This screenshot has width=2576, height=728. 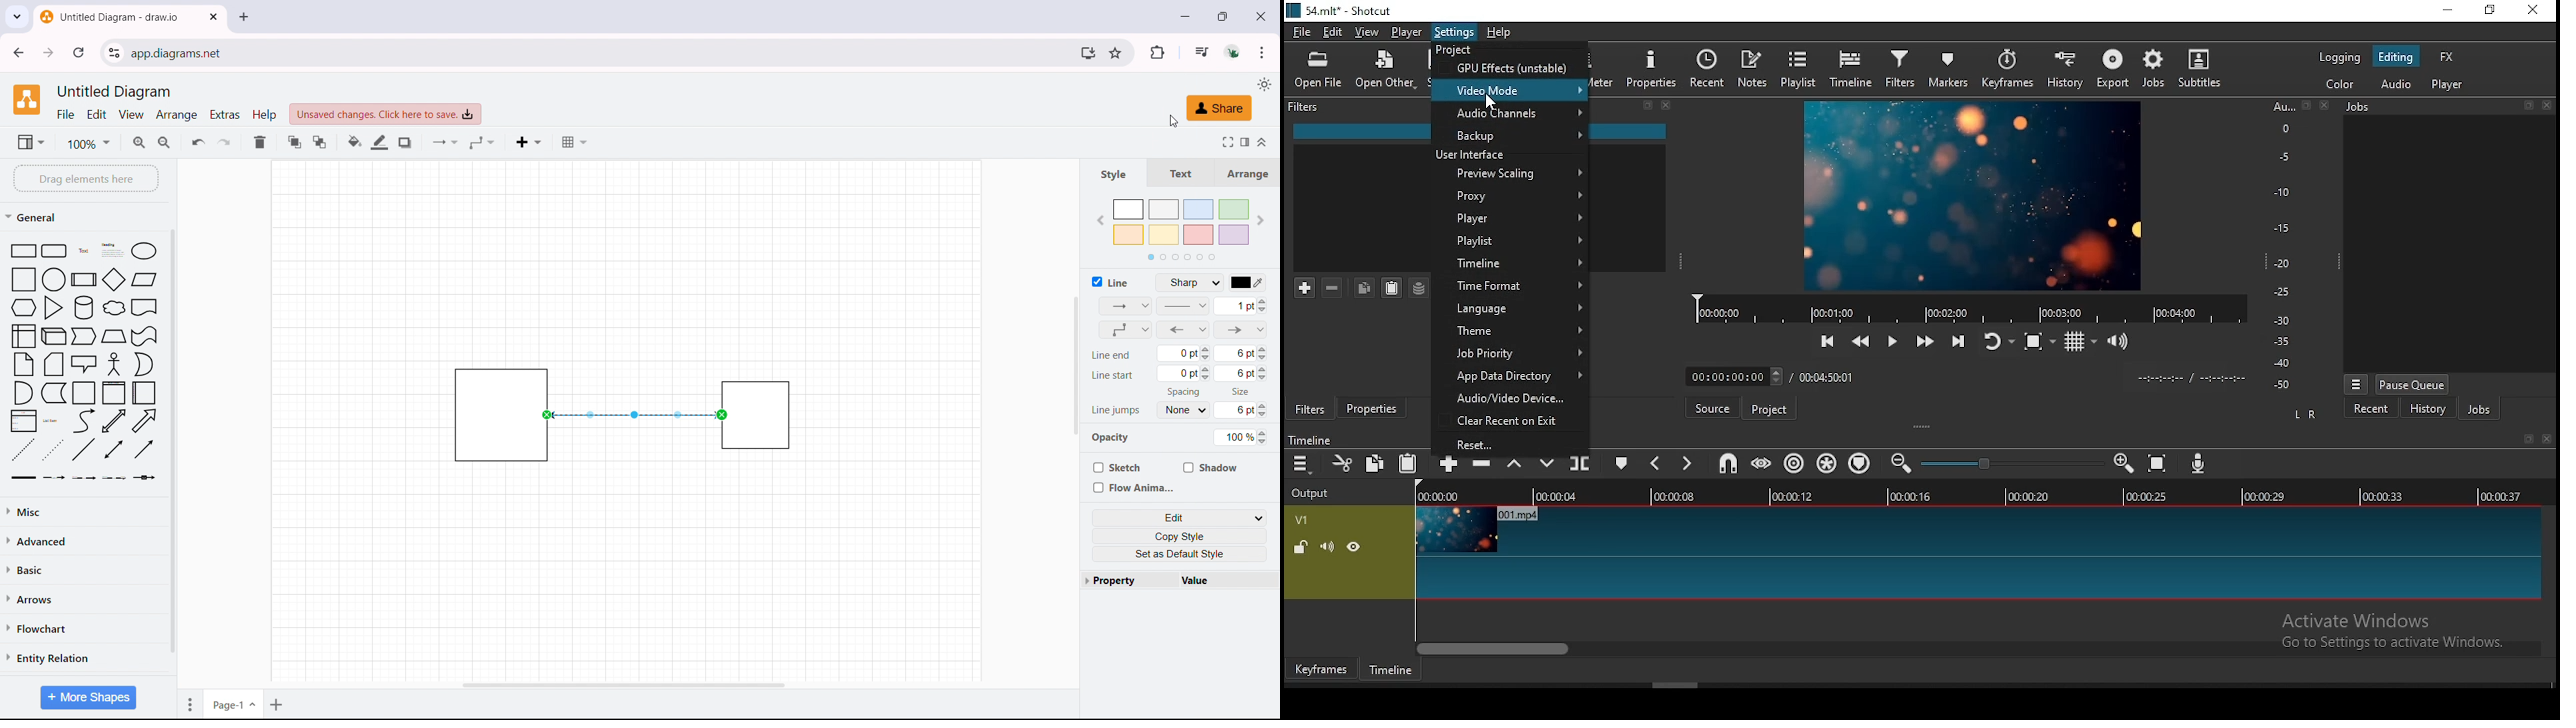 I want to click on 00:00:16, so click(x=1911, y=496).